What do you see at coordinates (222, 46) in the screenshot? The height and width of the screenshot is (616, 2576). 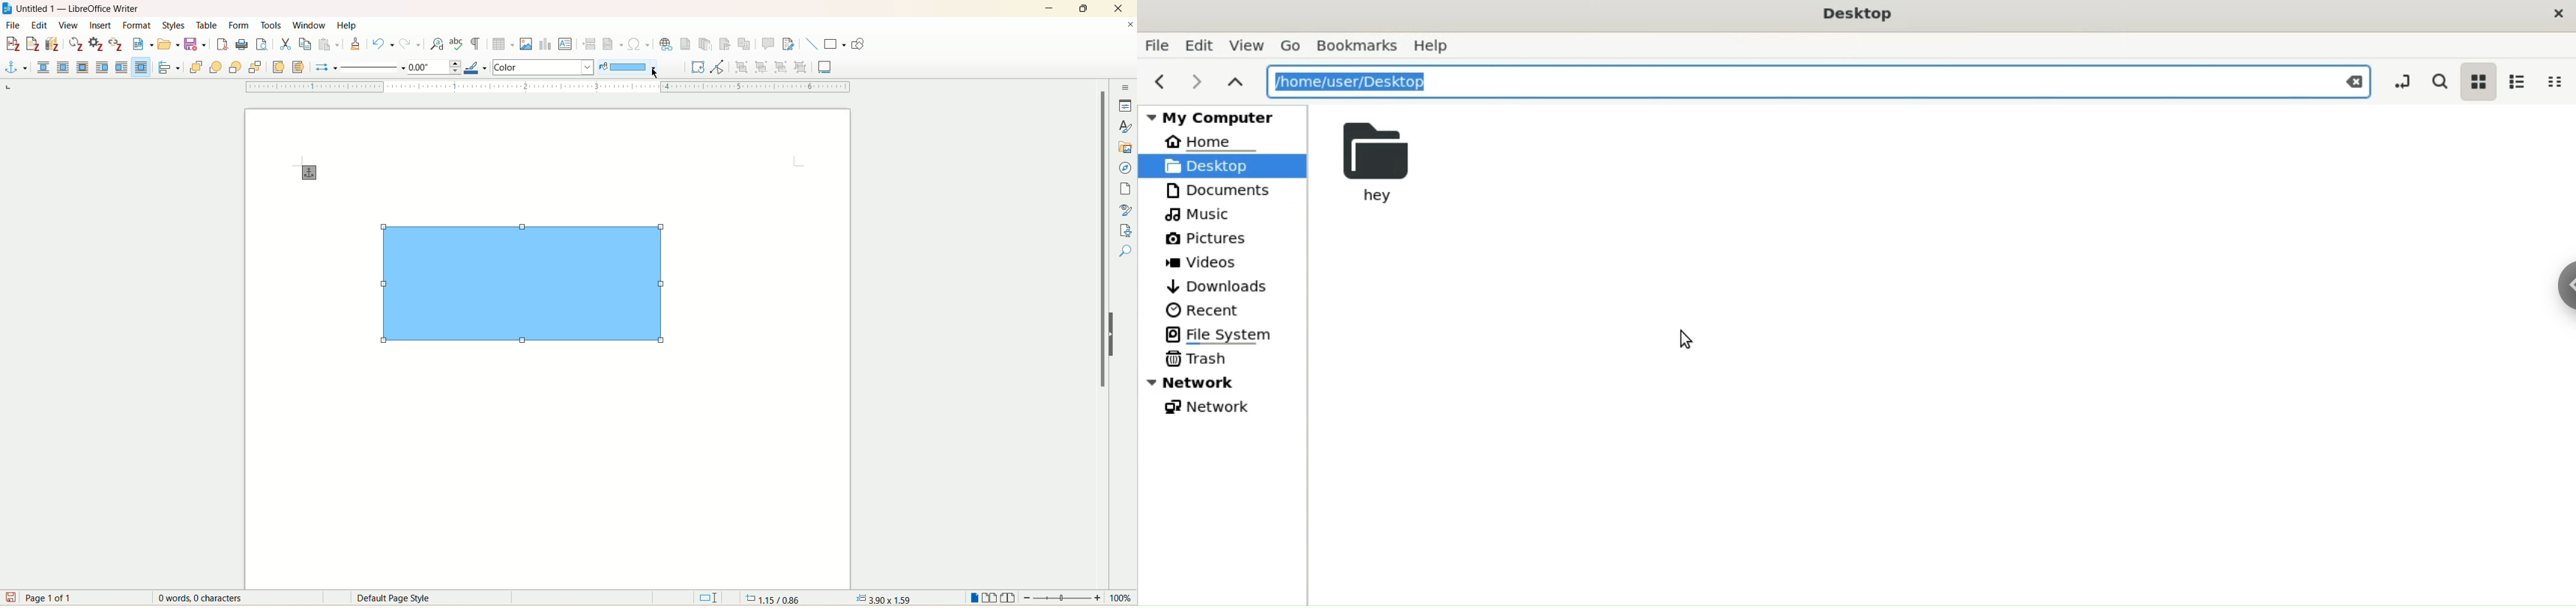 I see `export as PDF` at bounding box center [222, 46].